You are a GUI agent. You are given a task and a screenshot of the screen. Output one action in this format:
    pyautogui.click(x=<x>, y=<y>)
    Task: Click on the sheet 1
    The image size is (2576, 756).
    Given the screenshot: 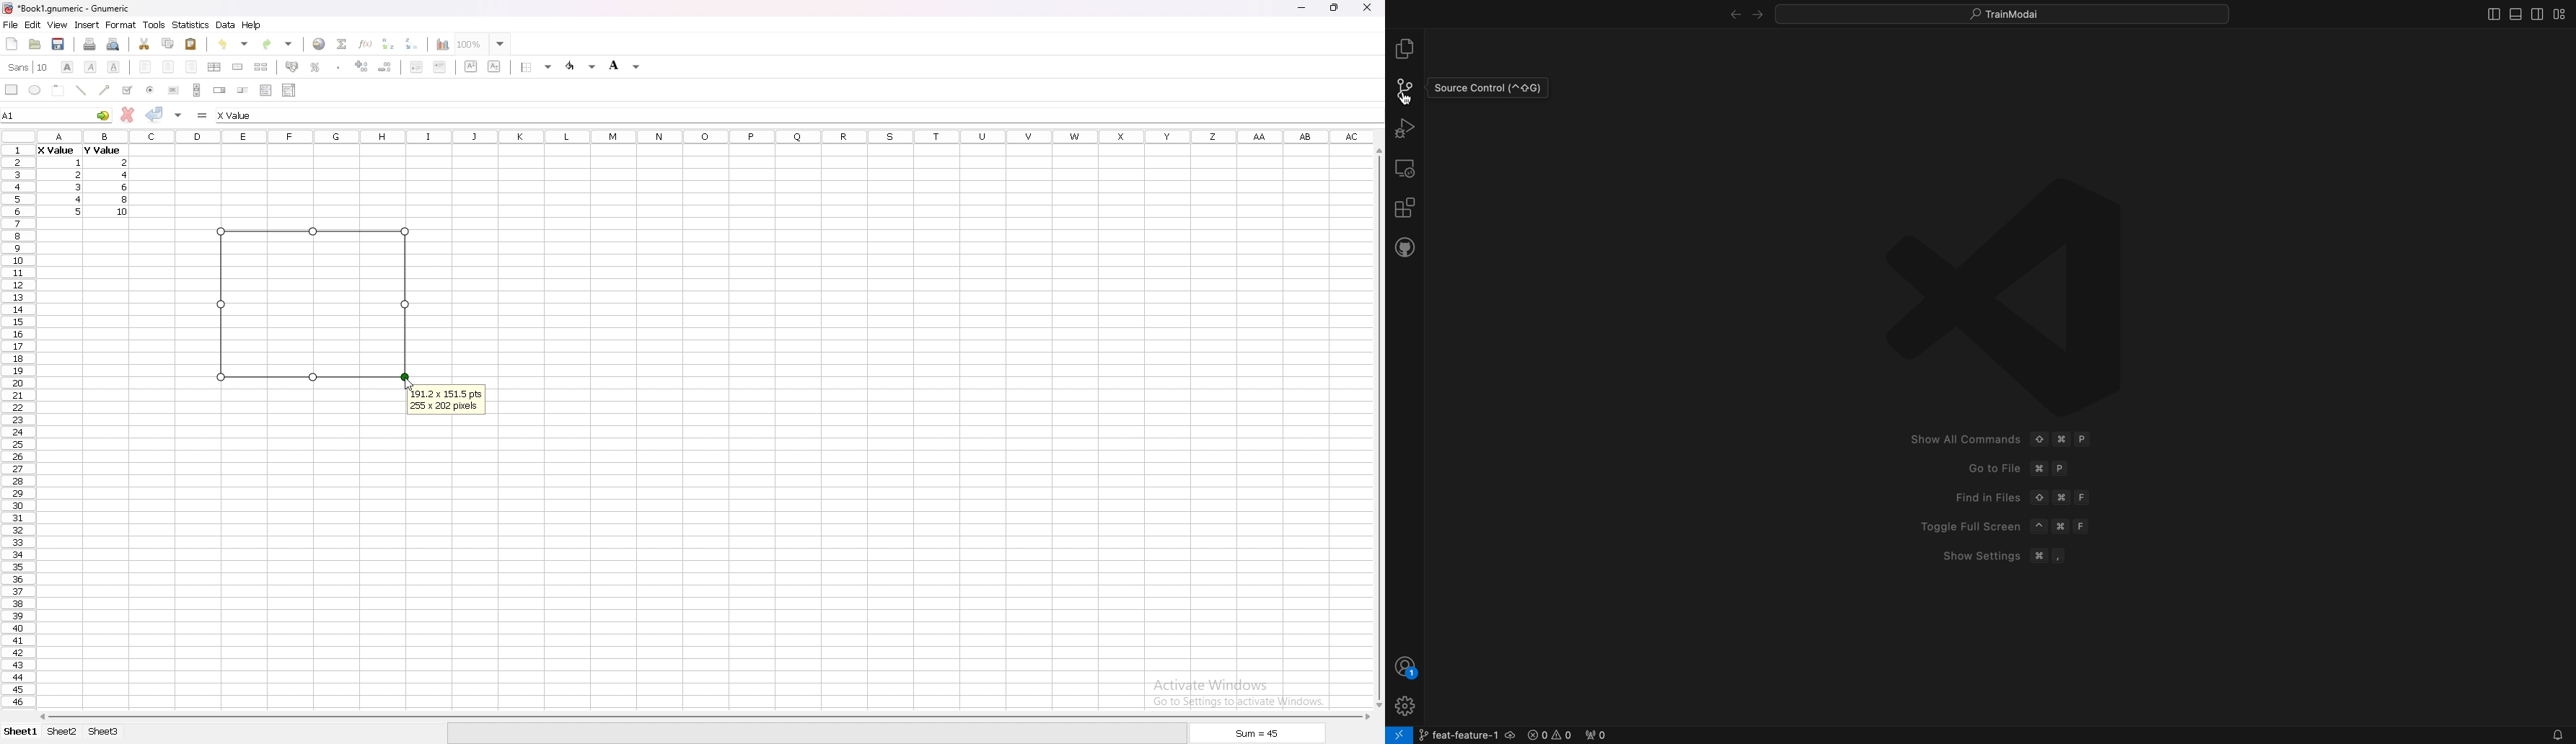 What is the action you would take?
    pyautogui.click(x=22, y=732)
    